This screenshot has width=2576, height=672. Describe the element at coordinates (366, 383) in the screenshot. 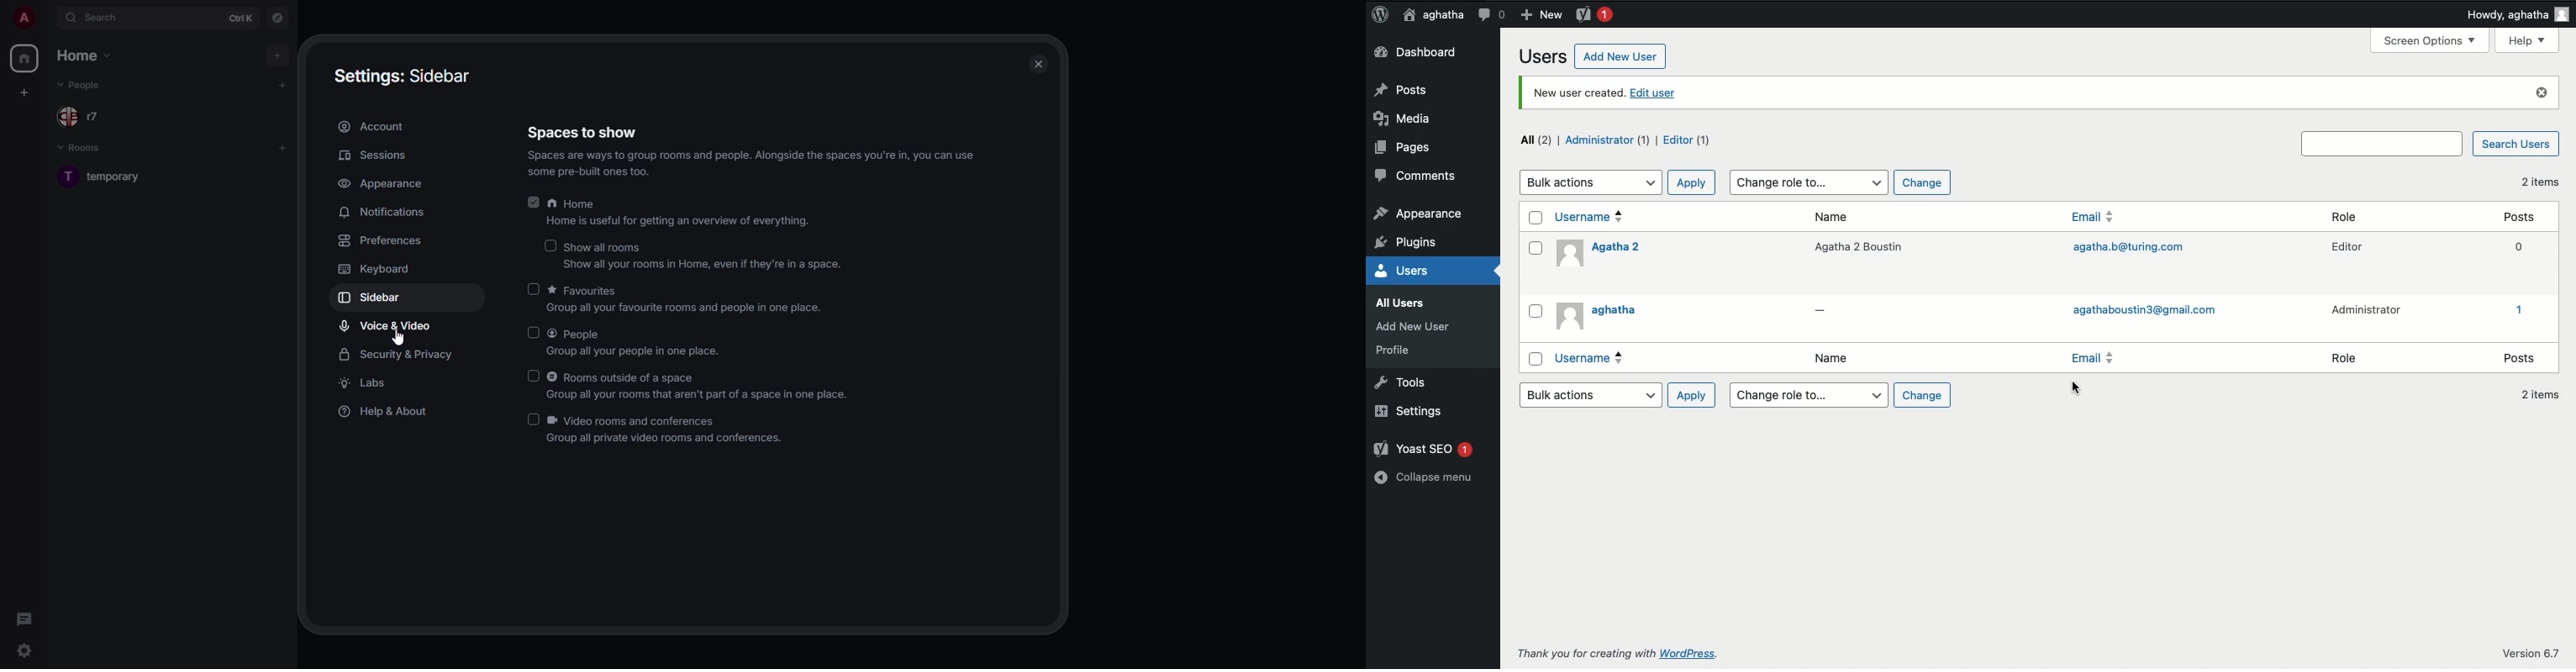

I see `labs` at that location.